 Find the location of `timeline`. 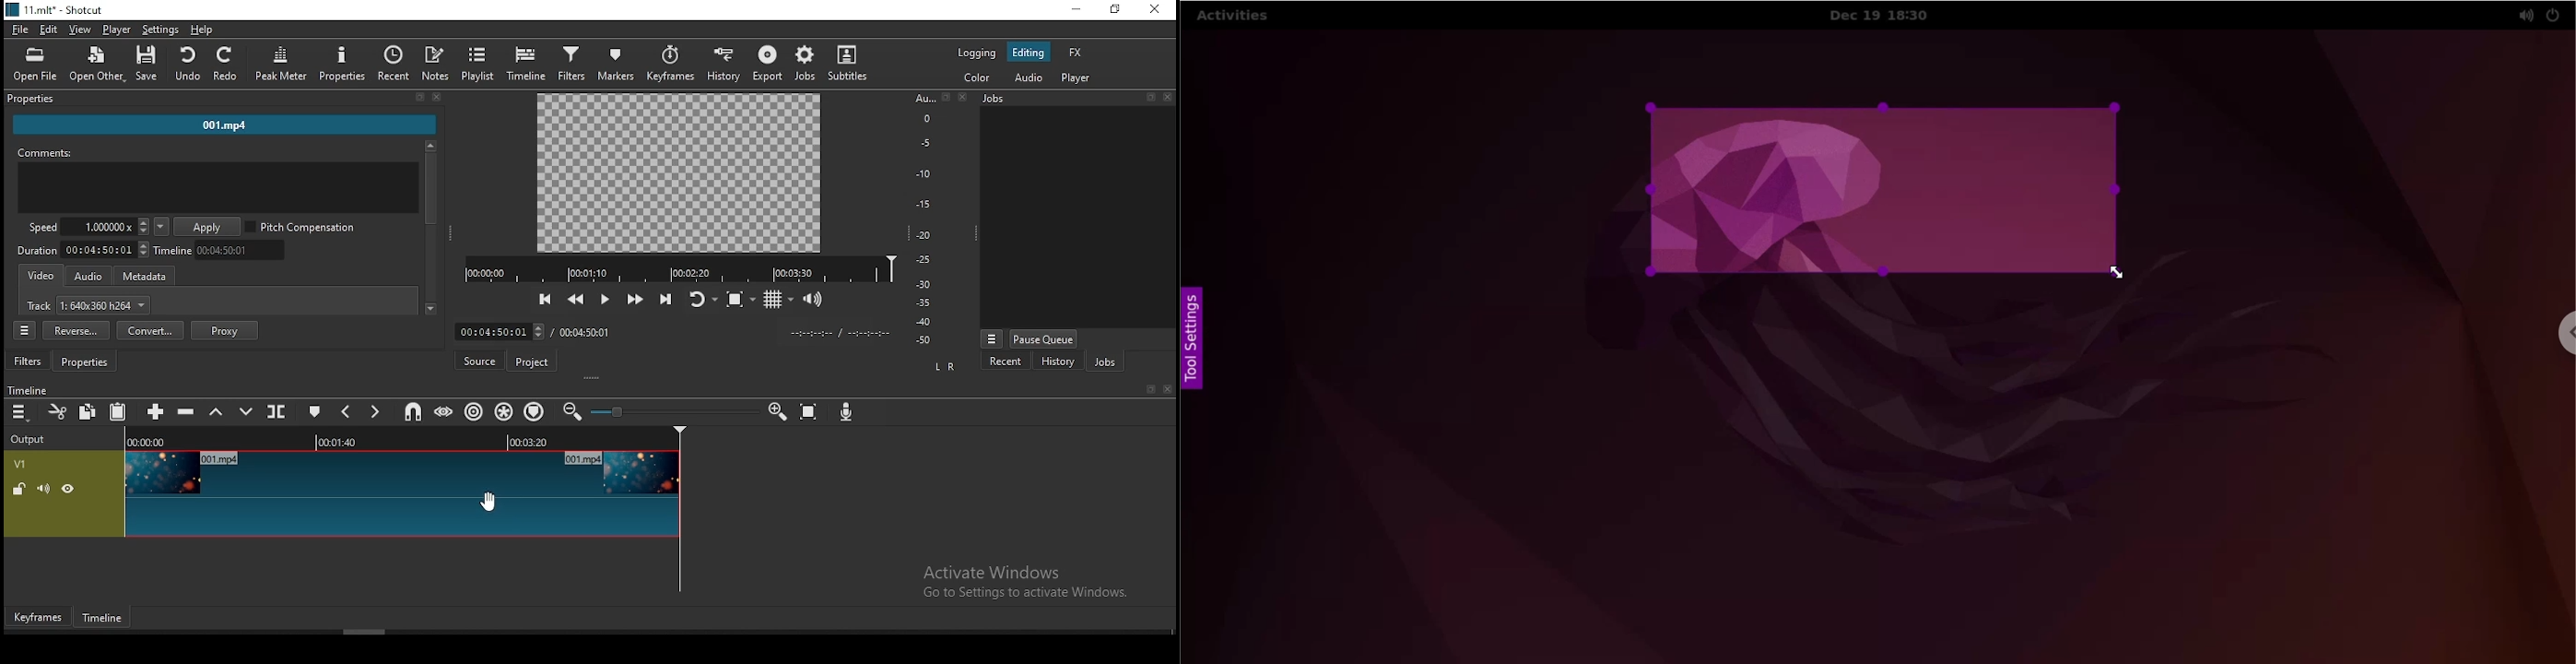

timeline is located at coordinates (106, 617).